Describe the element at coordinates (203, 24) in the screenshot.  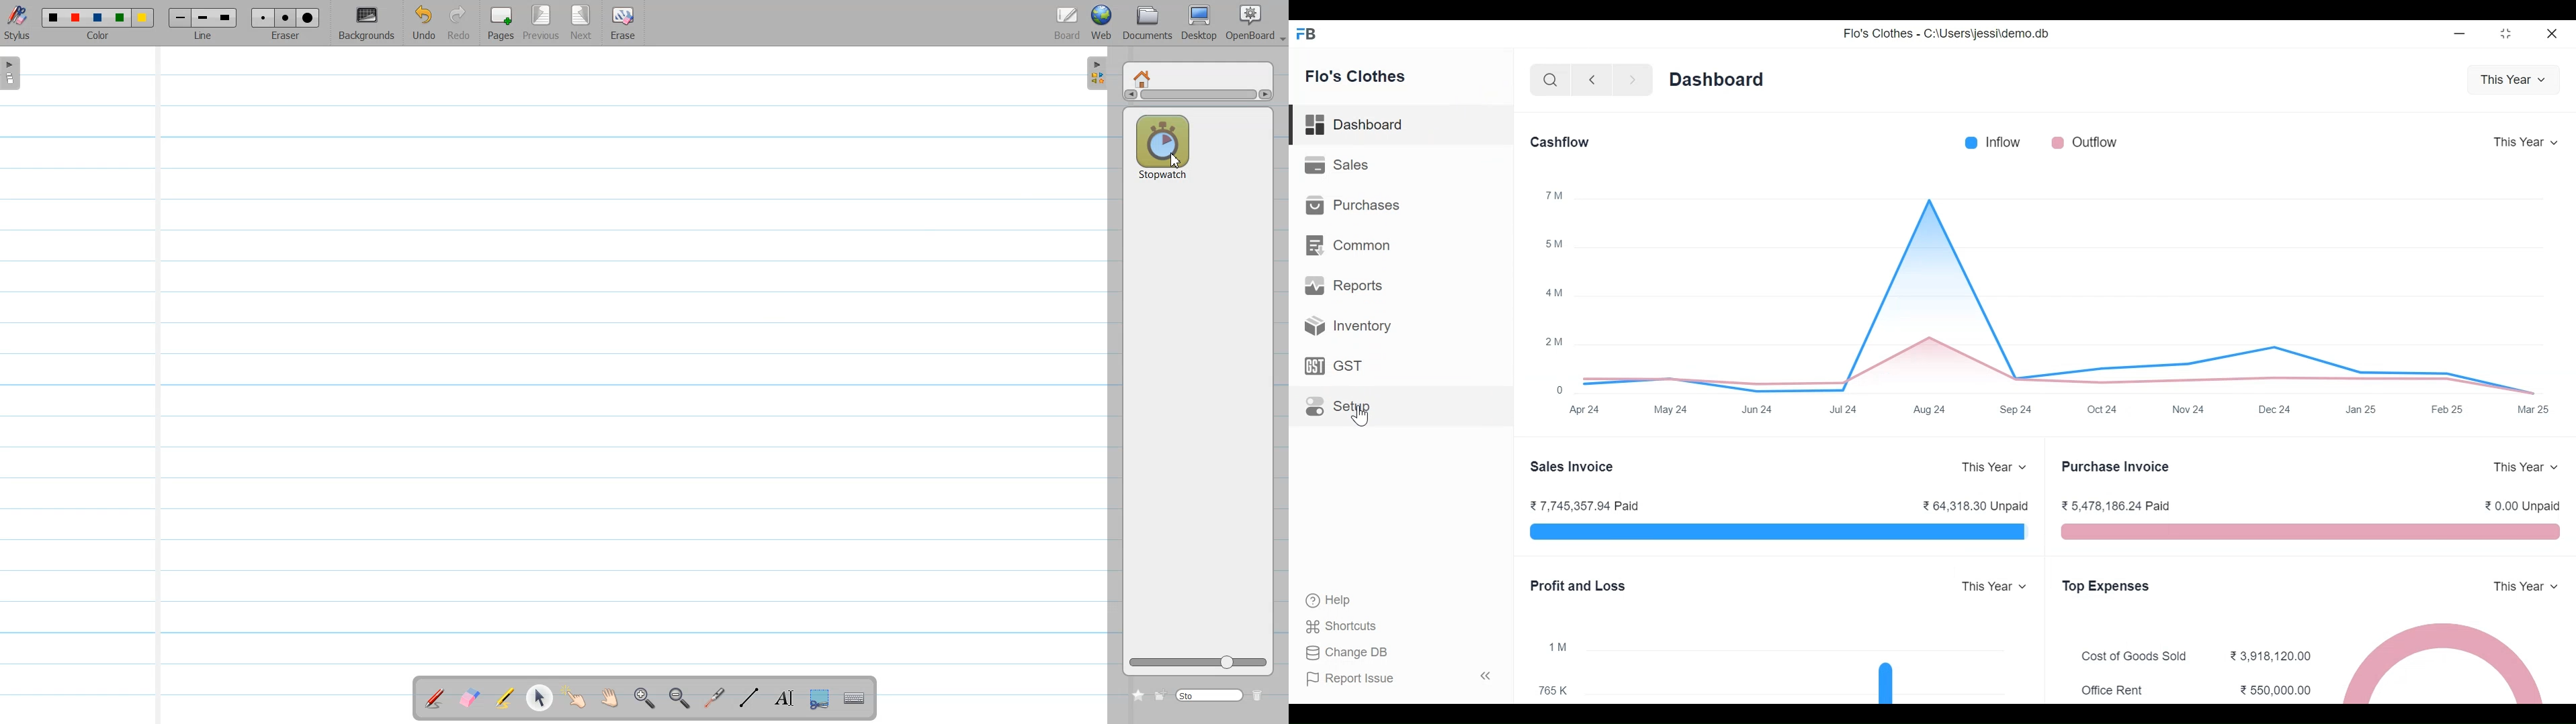
I see `Line` at that location.